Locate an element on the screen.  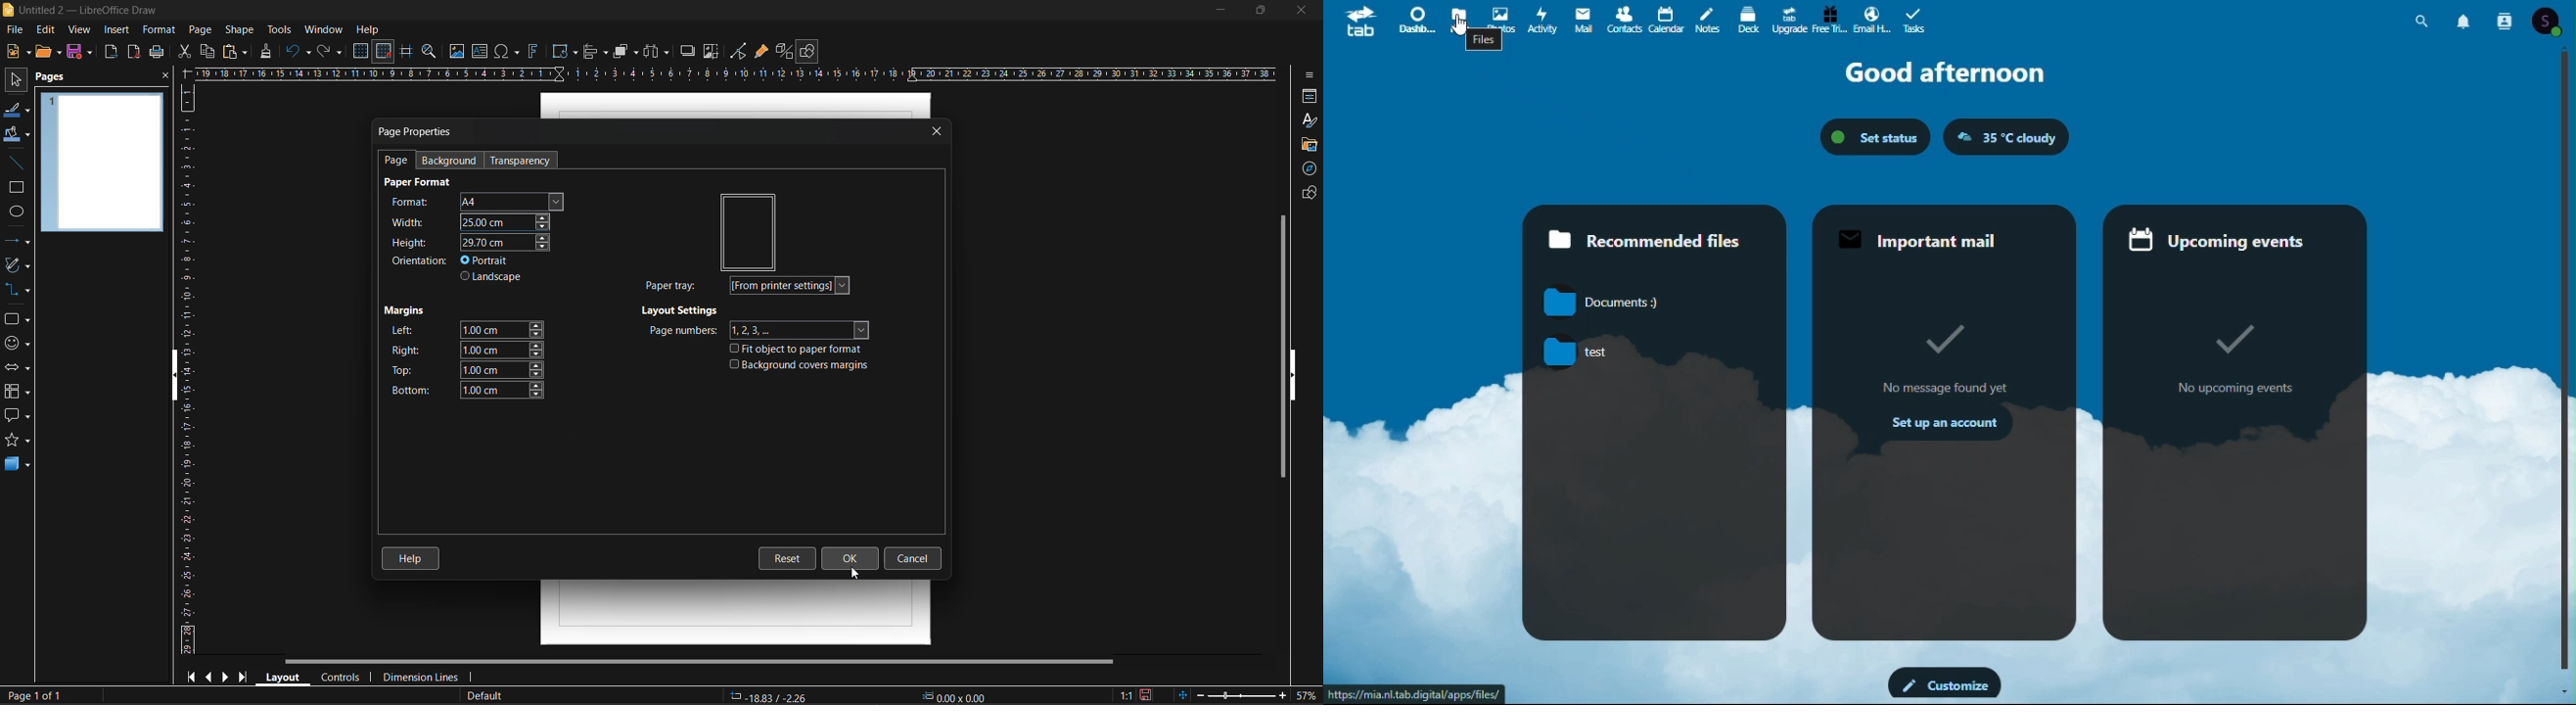
page is located at coordinates (203, 29).